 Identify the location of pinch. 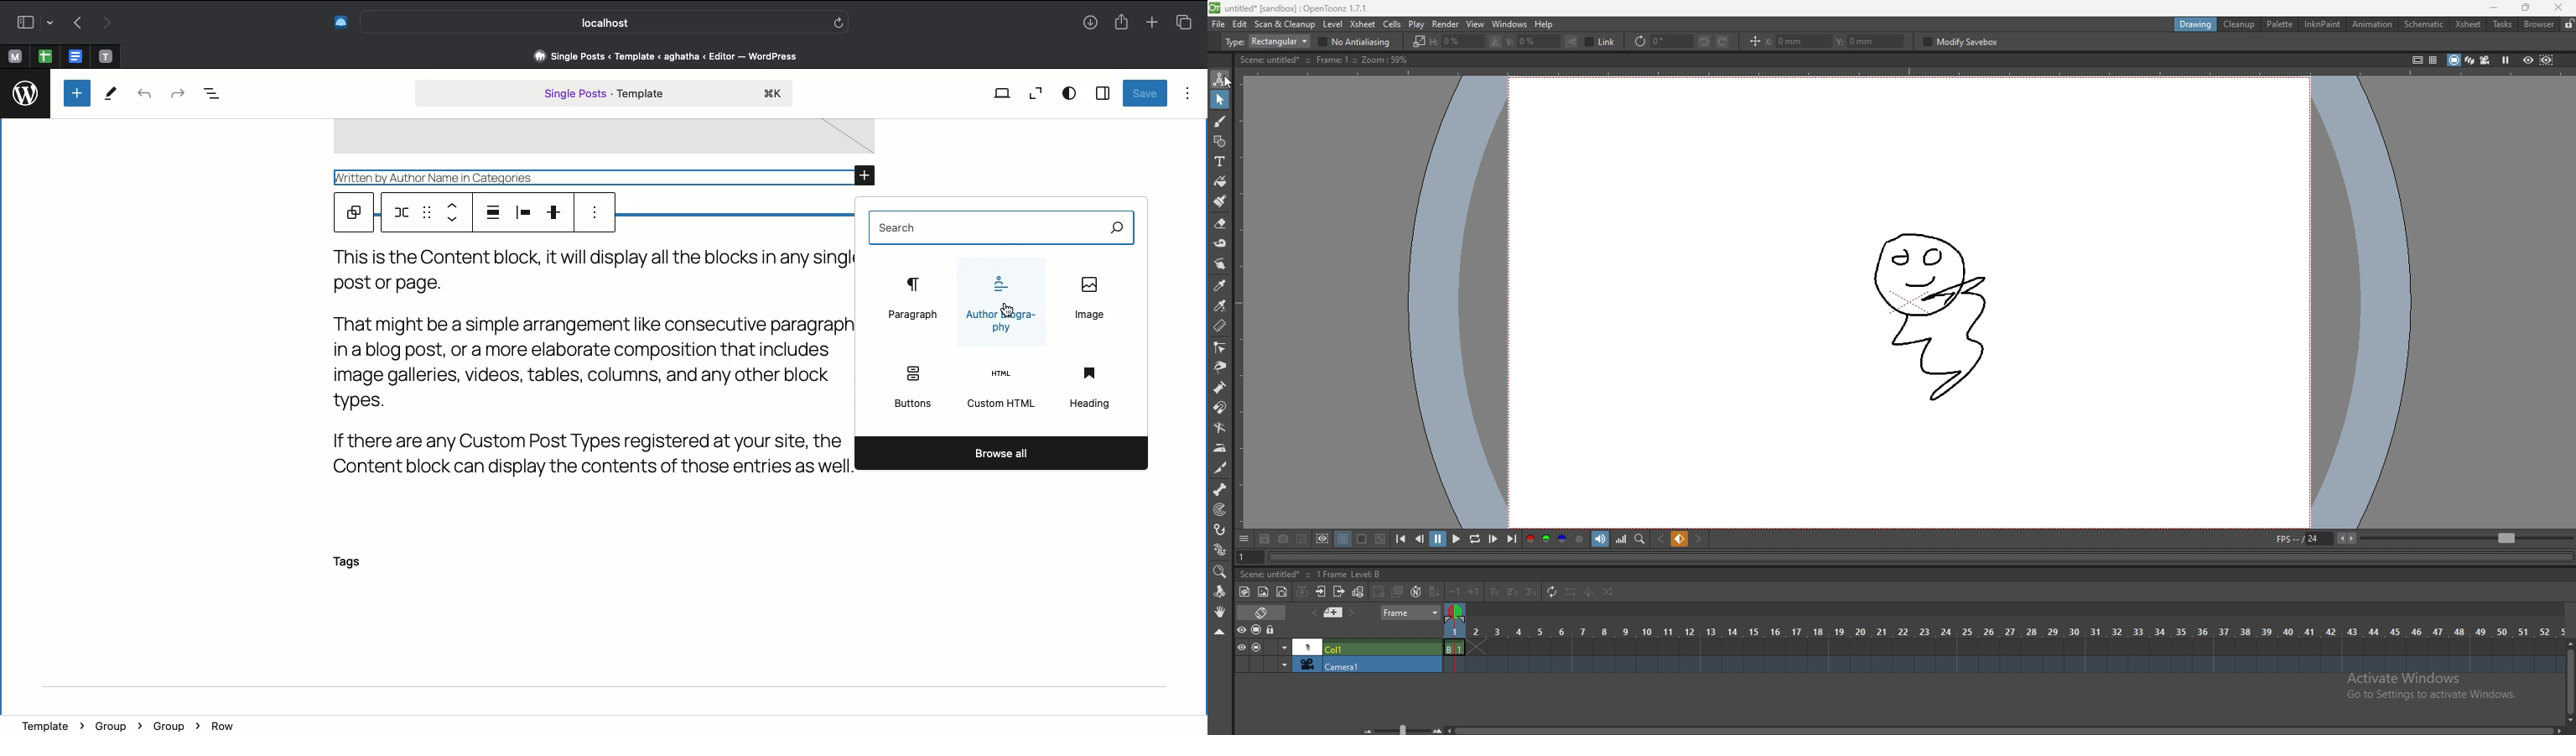
(1219, 367).